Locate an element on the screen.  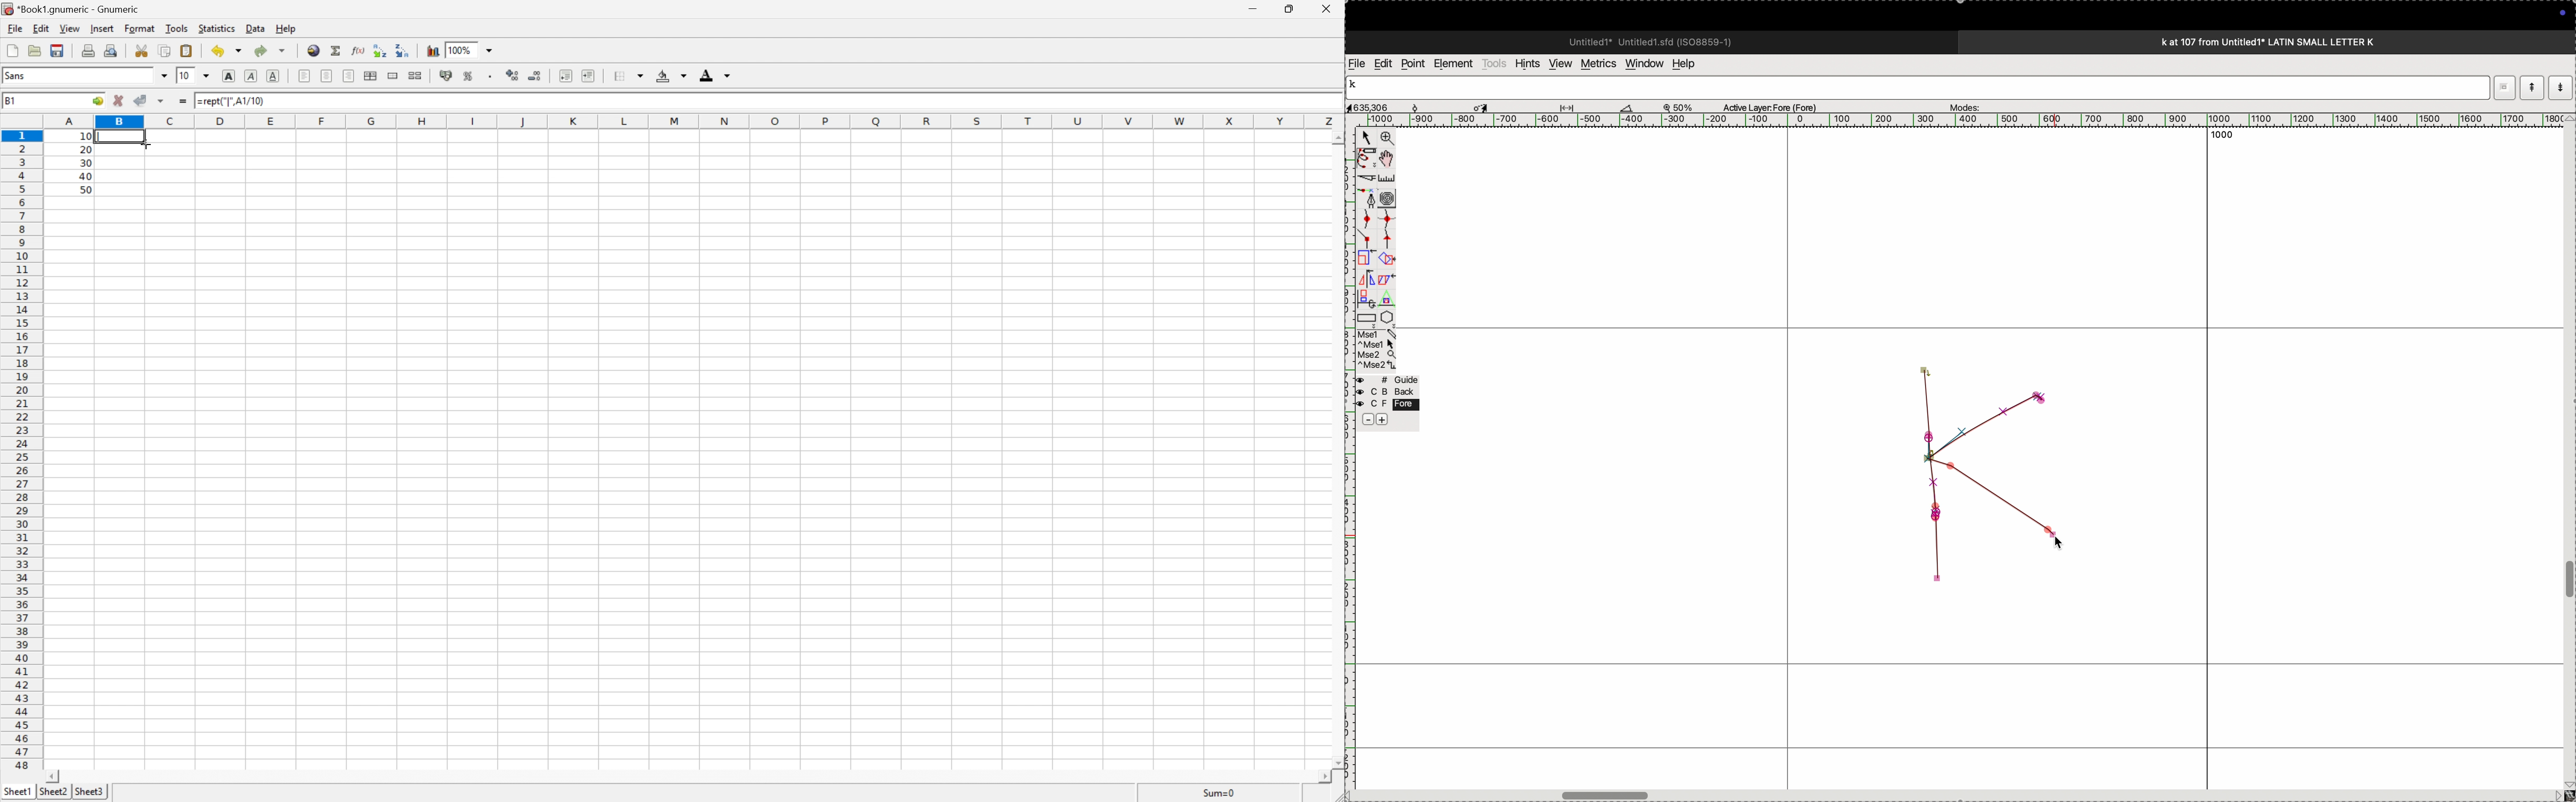
Scroll Right is located at coordinates (1323, 776).